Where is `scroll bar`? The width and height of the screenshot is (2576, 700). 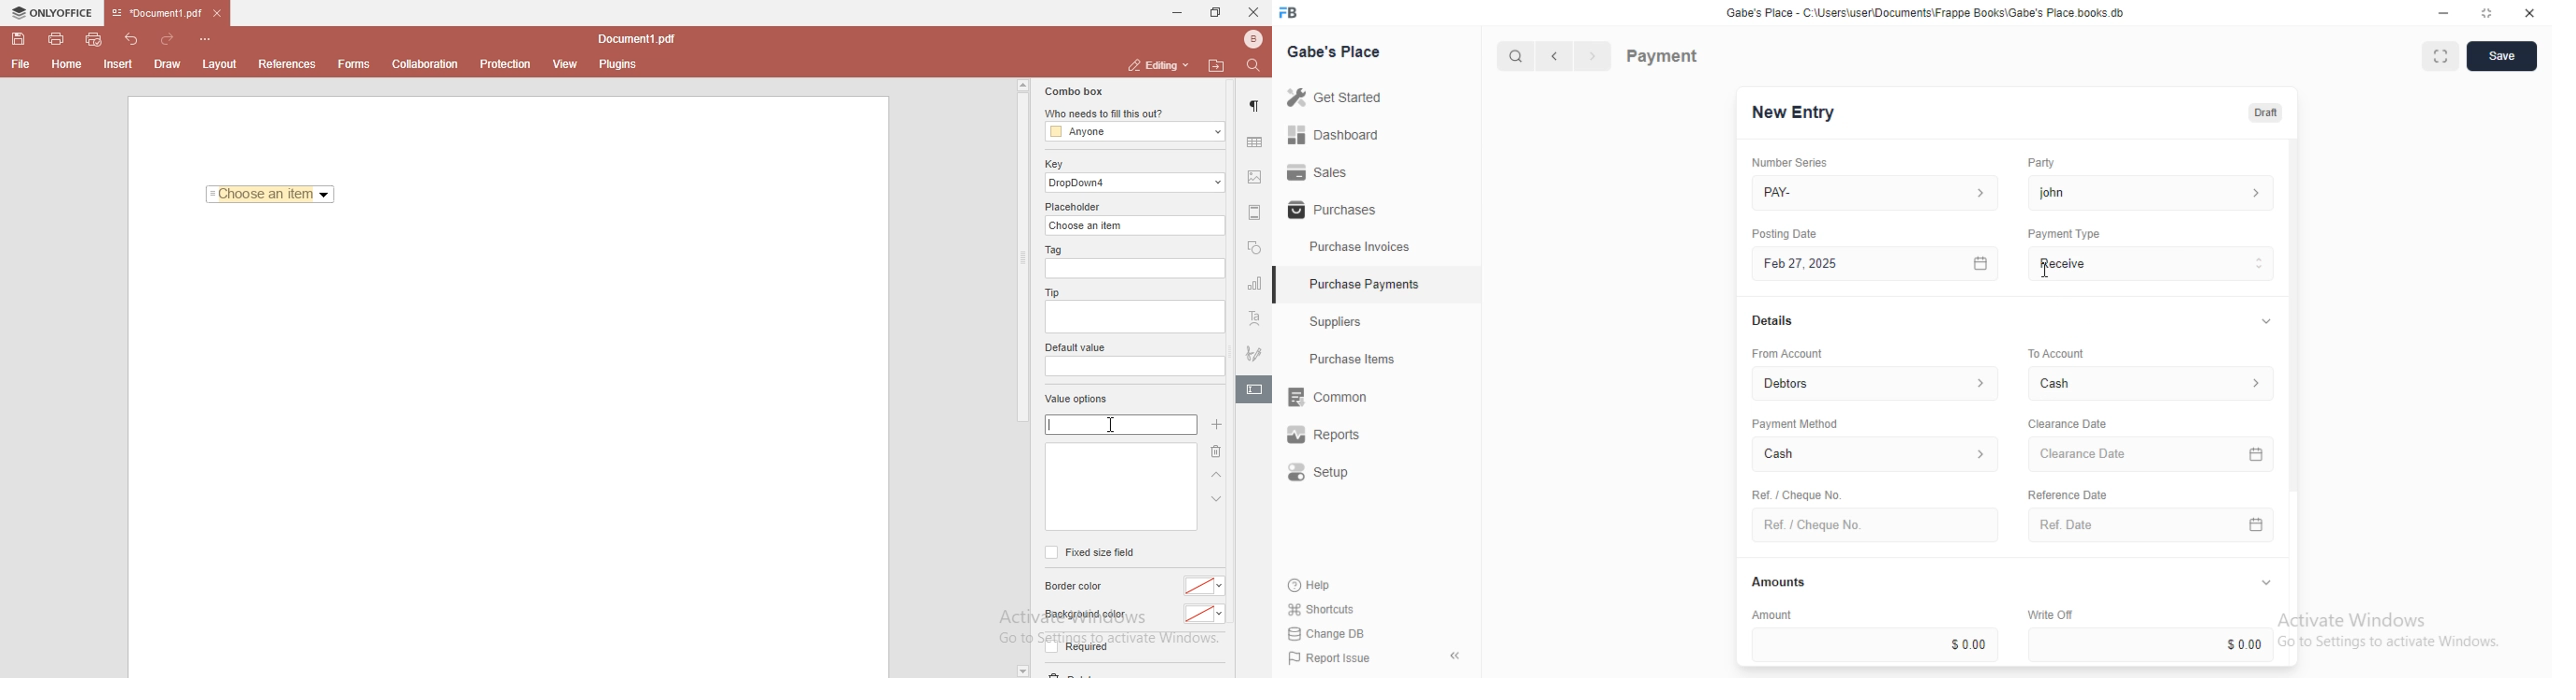
scroll bar is located at coordinates (1022, 251).